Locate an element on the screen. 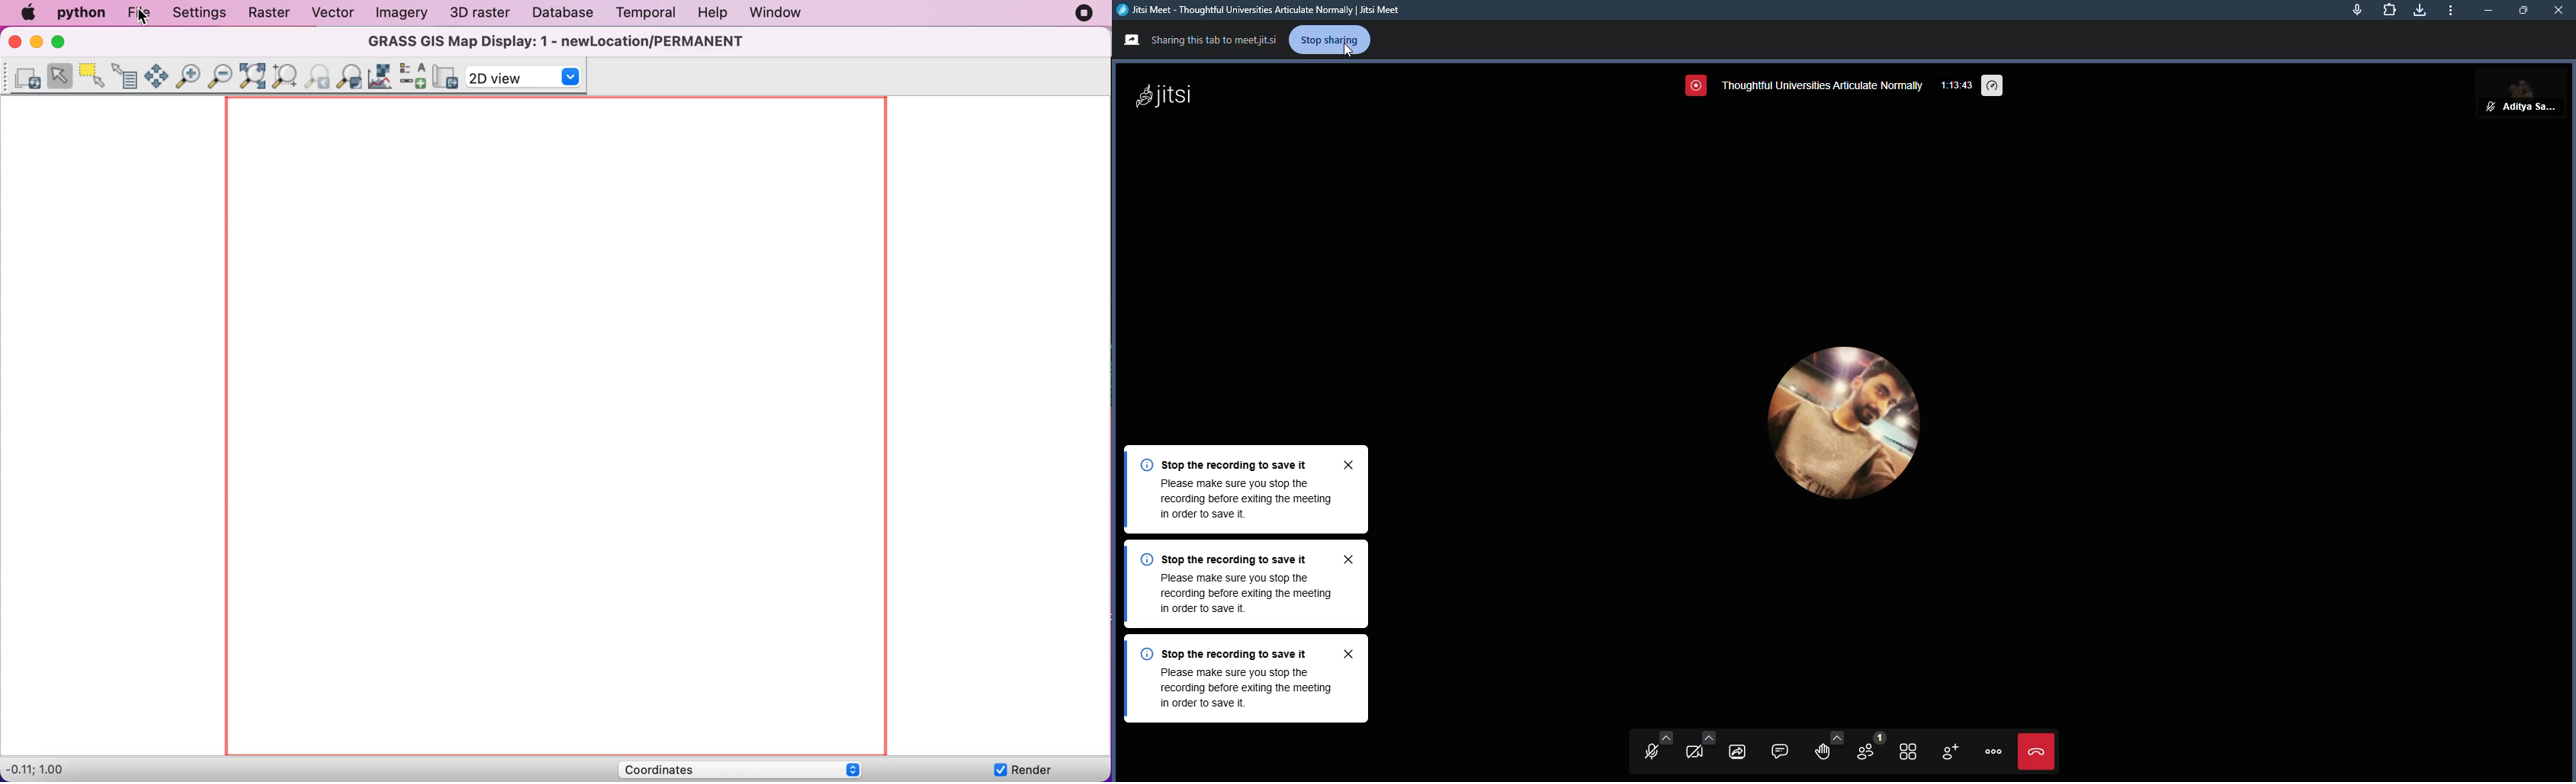  maximize is located at coordinates (2523, 9).